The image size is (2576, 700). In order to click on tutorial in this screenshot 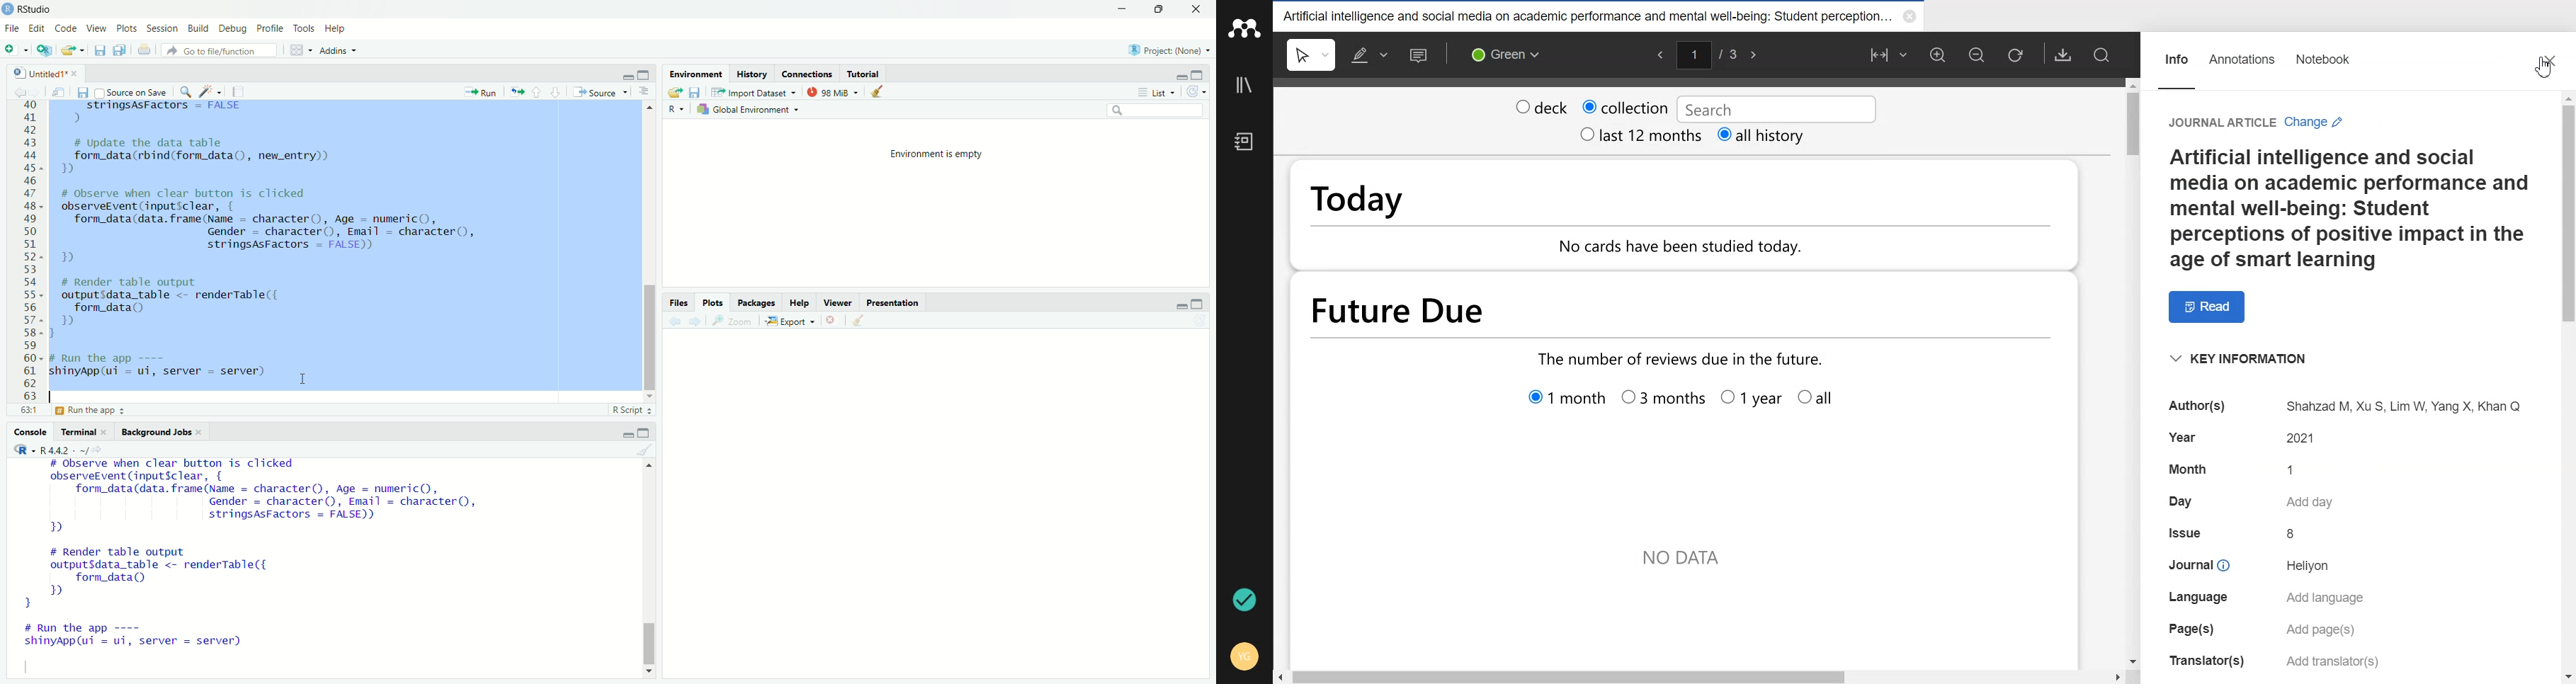, I will do `click(861, 73)`.